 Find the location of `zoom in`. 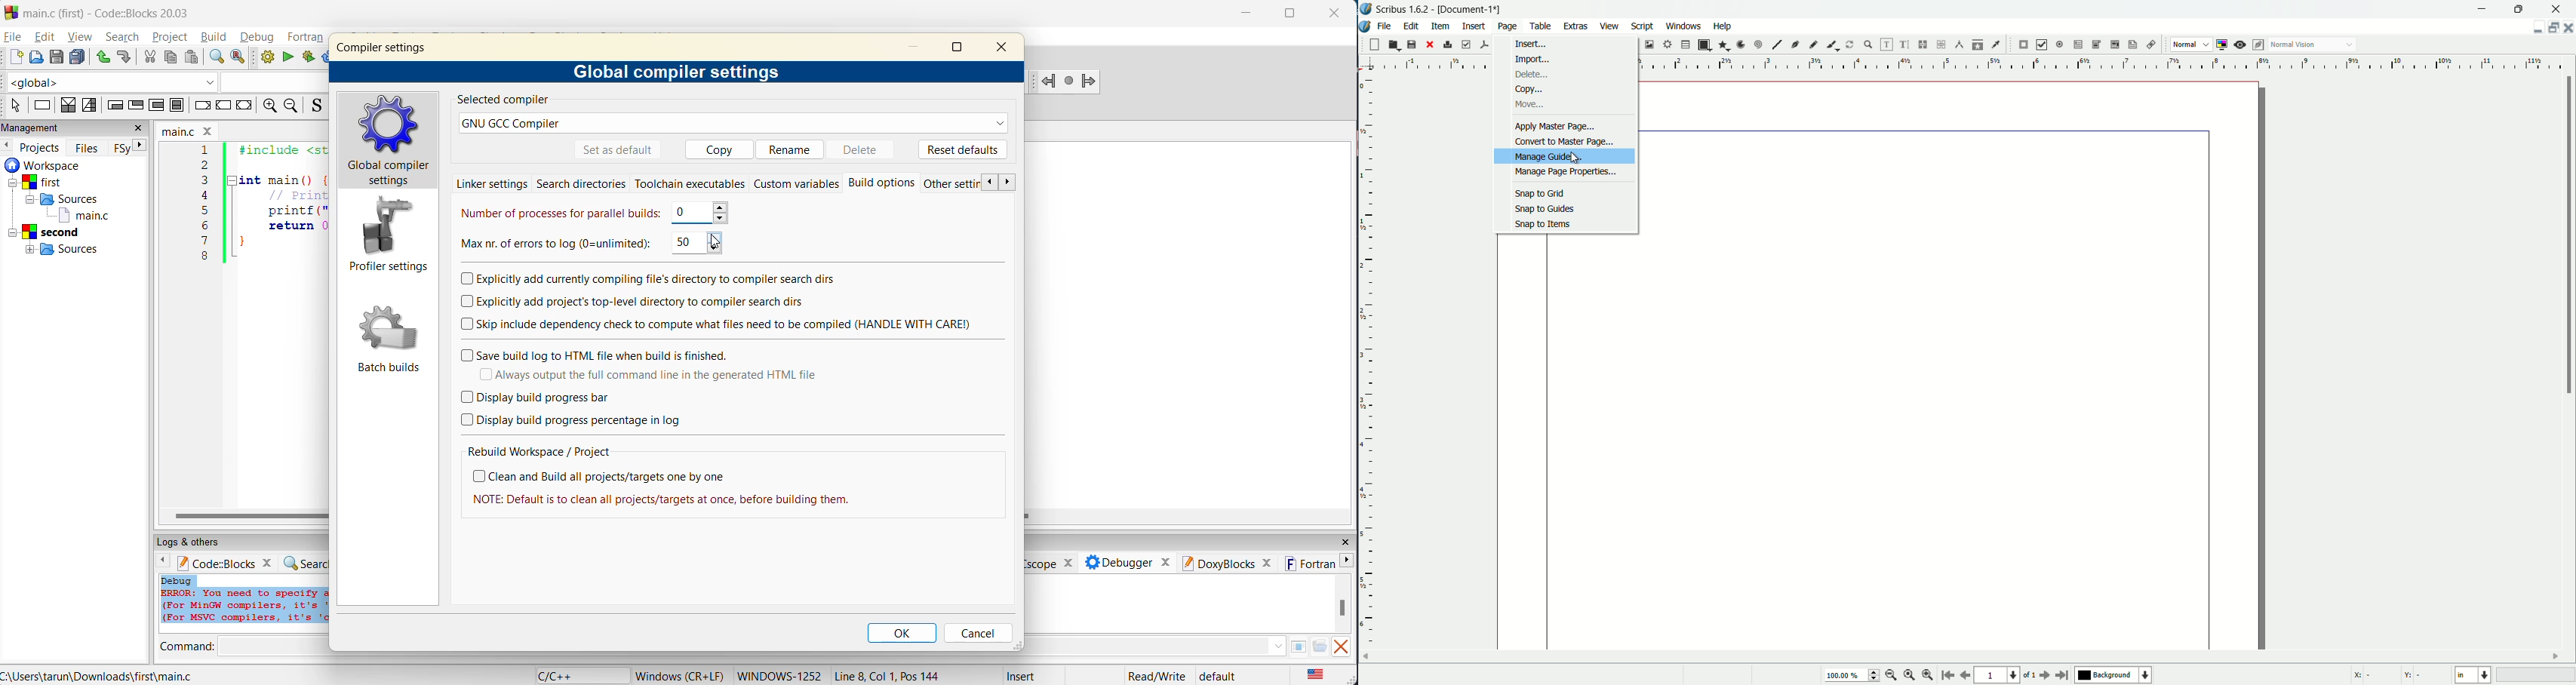

zoom in is located at coordinates (268, 106).